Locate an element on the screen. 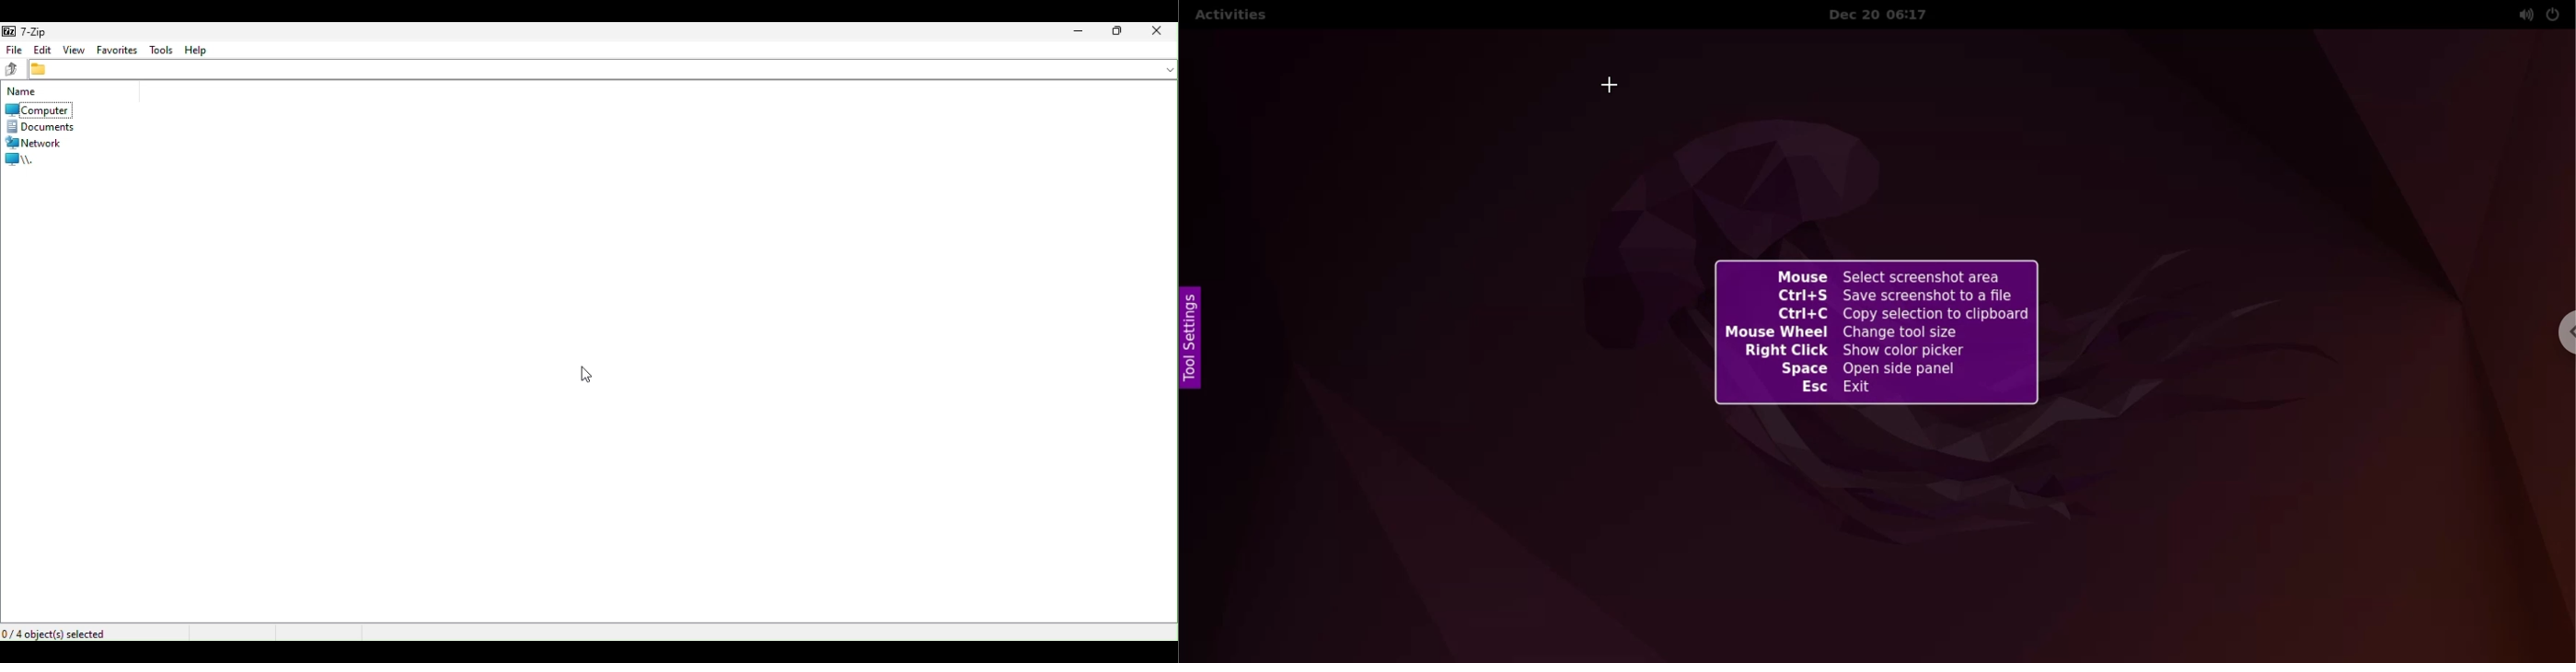 The width and height of the screenshot is (2576, 672). Favourite is located at coordinates (117, 48).